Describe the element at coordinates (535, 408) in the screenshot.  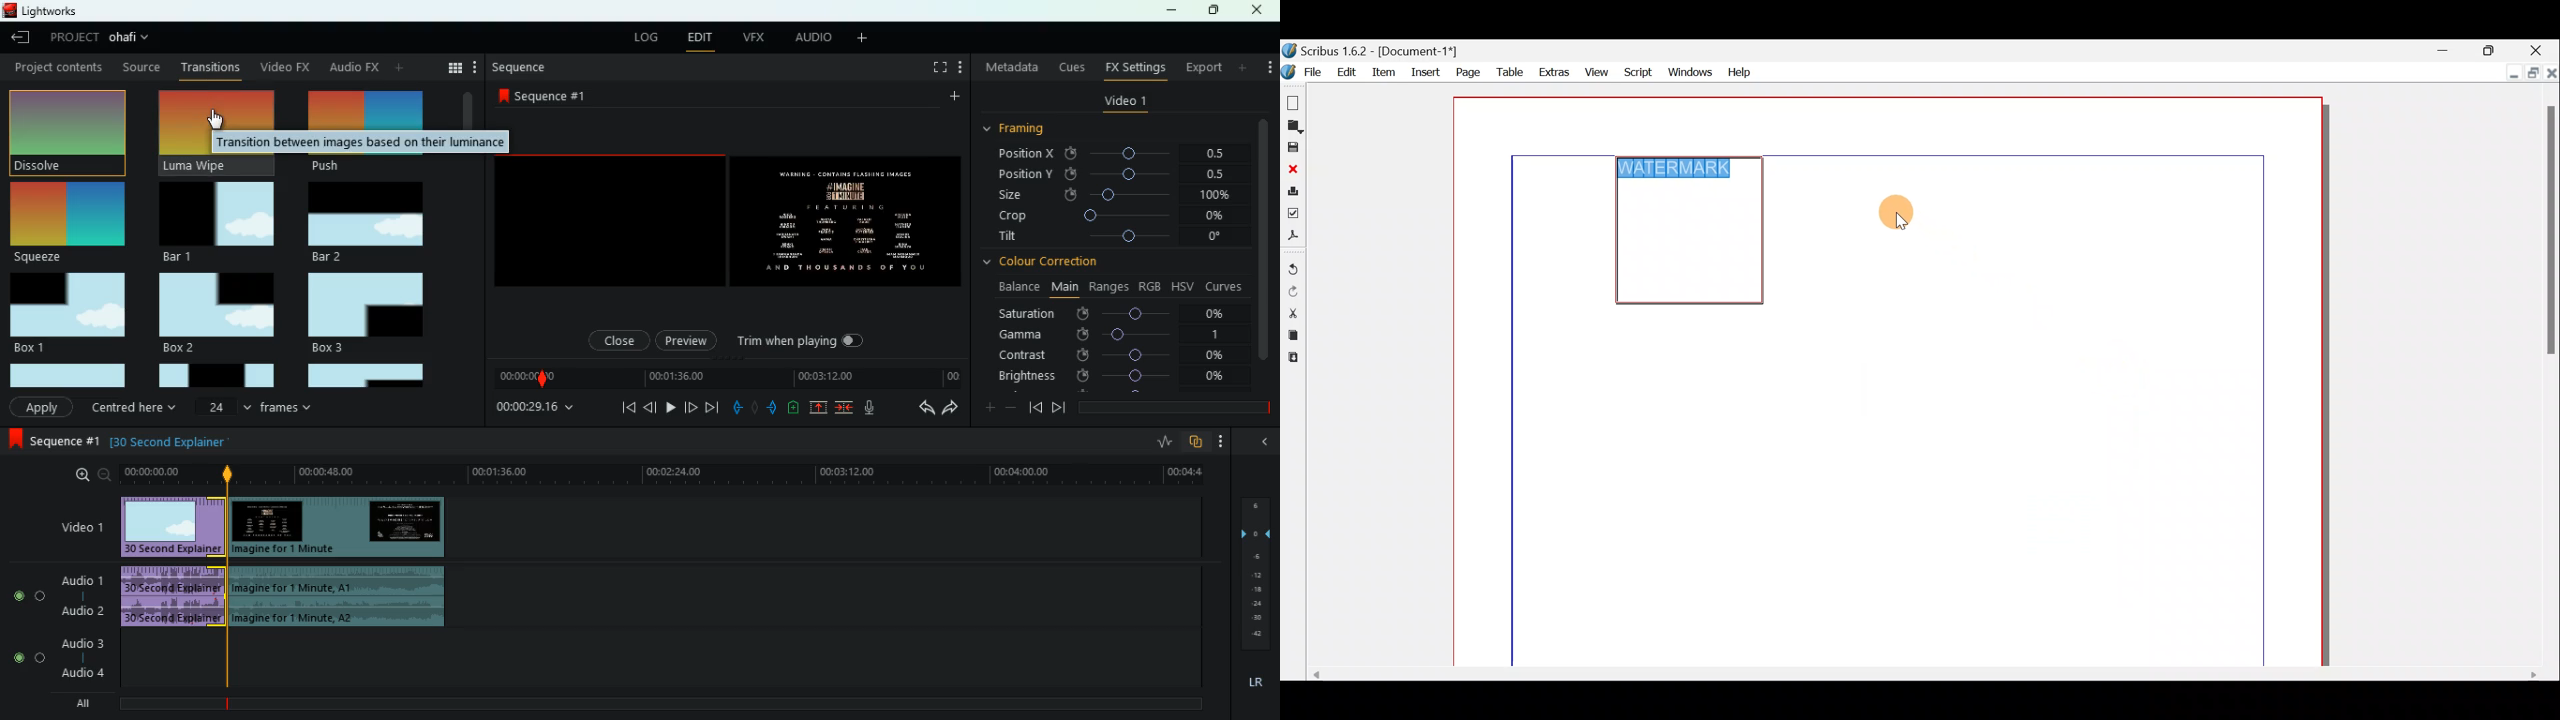
I see `time` at that location.